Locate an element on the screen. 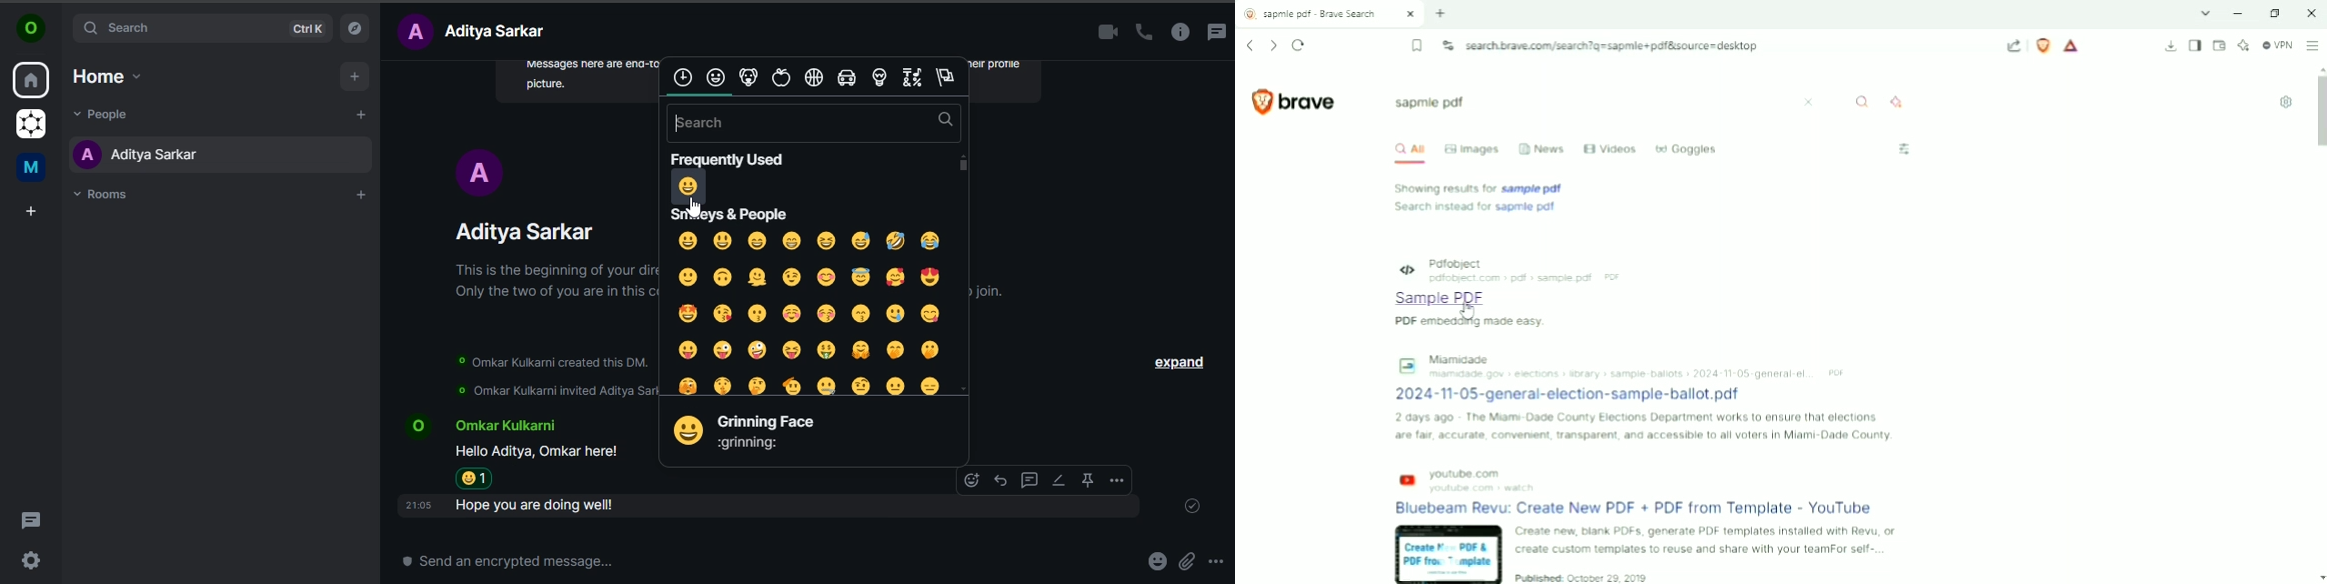 The width and height of the screenshot is (2352, 588). threads is located at coordinates (31, 519).